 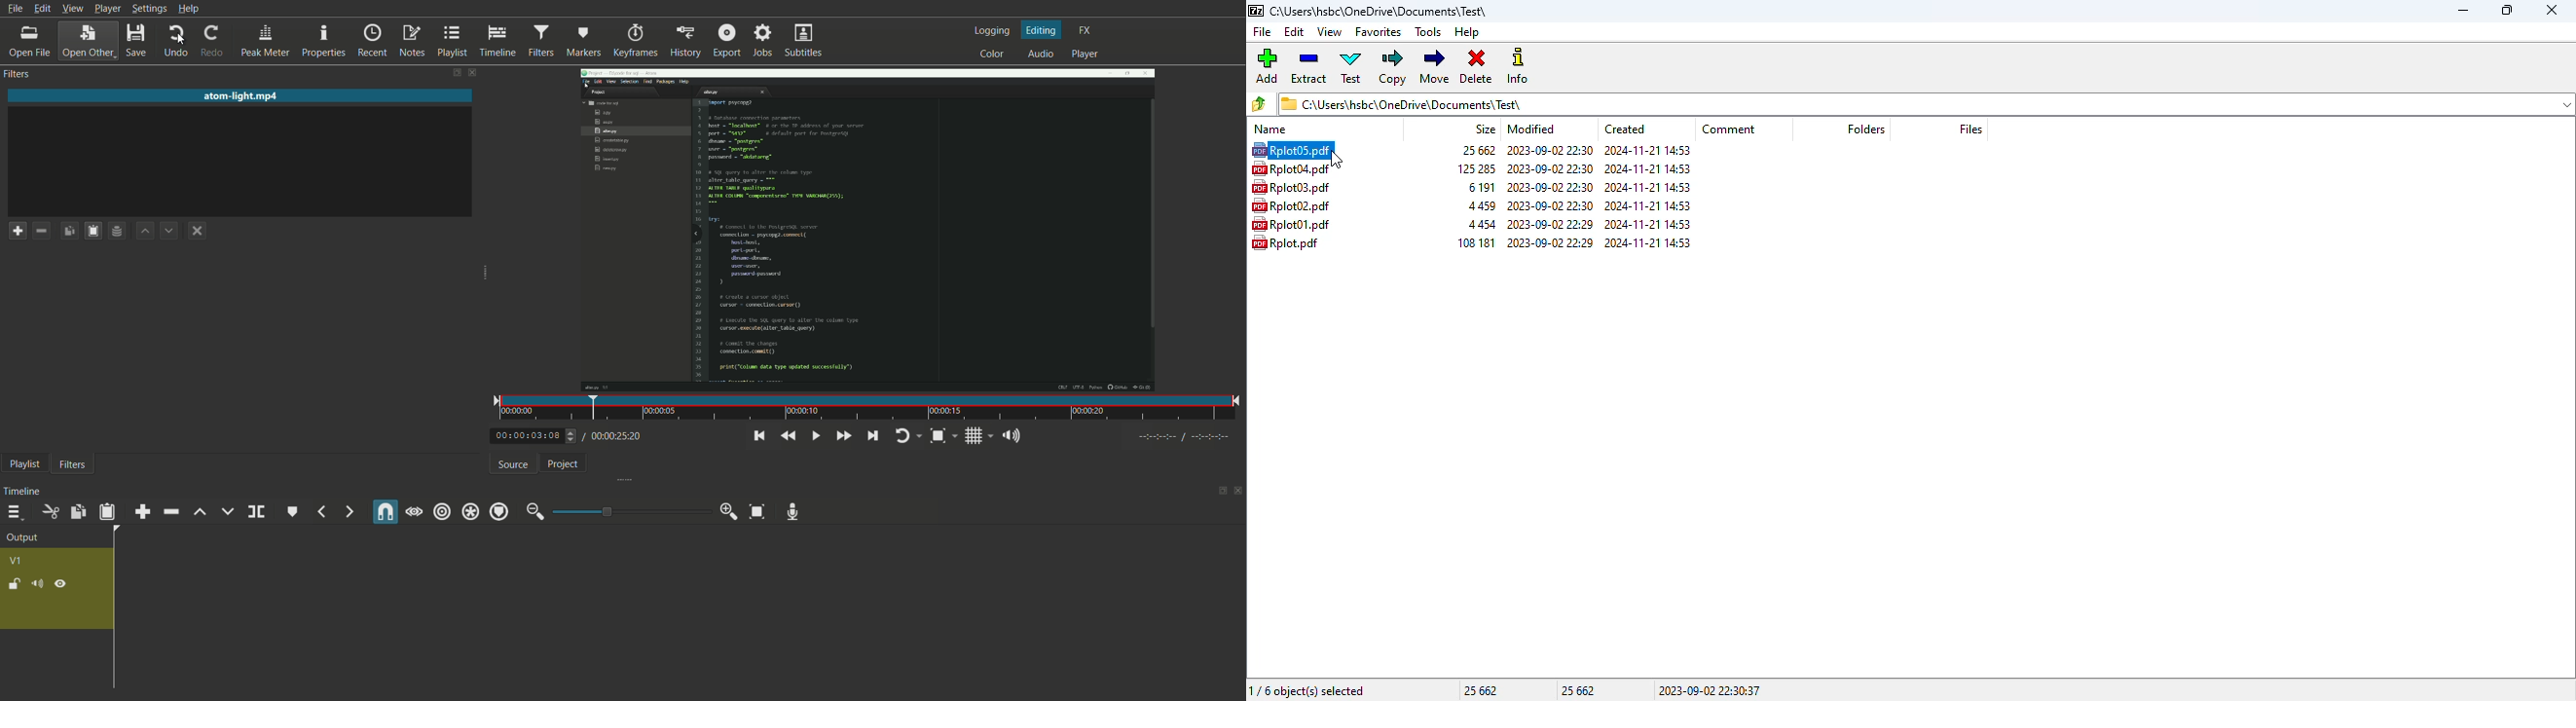 What do you see at coordinates (1040, 51) in the screenshot?
I see `audio` at bounding box center [1040, 51].